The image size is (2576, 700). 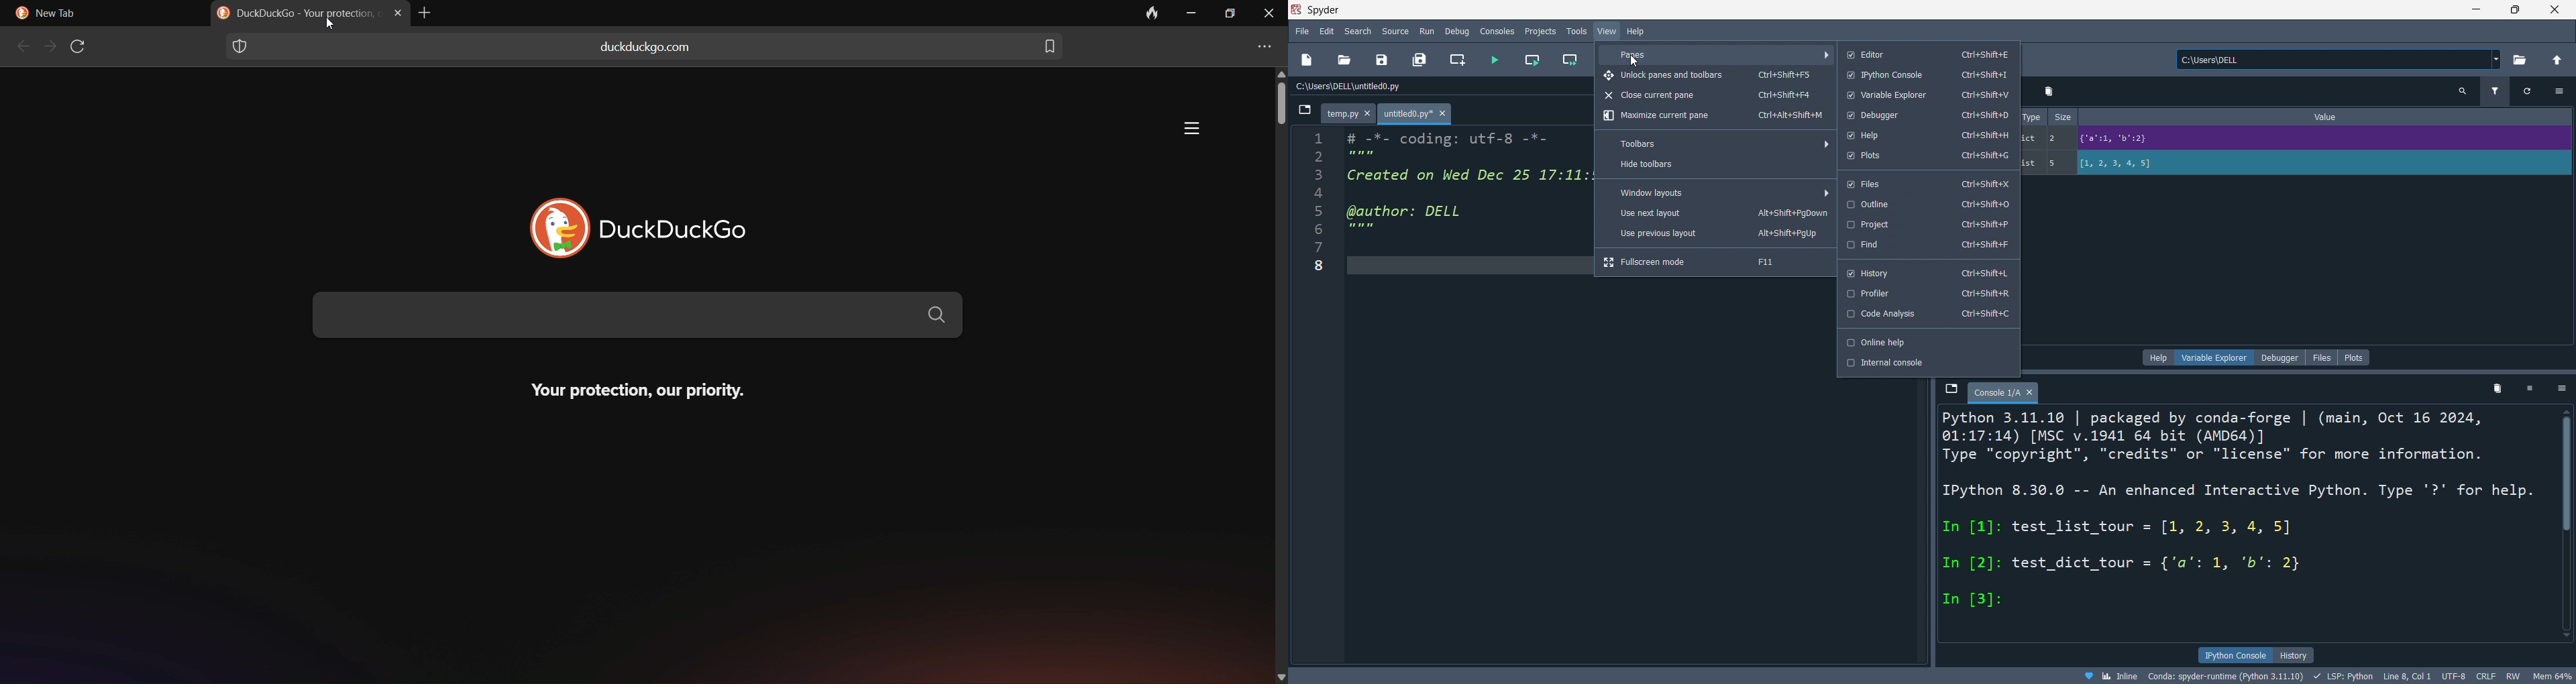 What do you see at coordinates (2110, 676) in the screenshot?
I see `inline` at bounding box center [2110, 676].